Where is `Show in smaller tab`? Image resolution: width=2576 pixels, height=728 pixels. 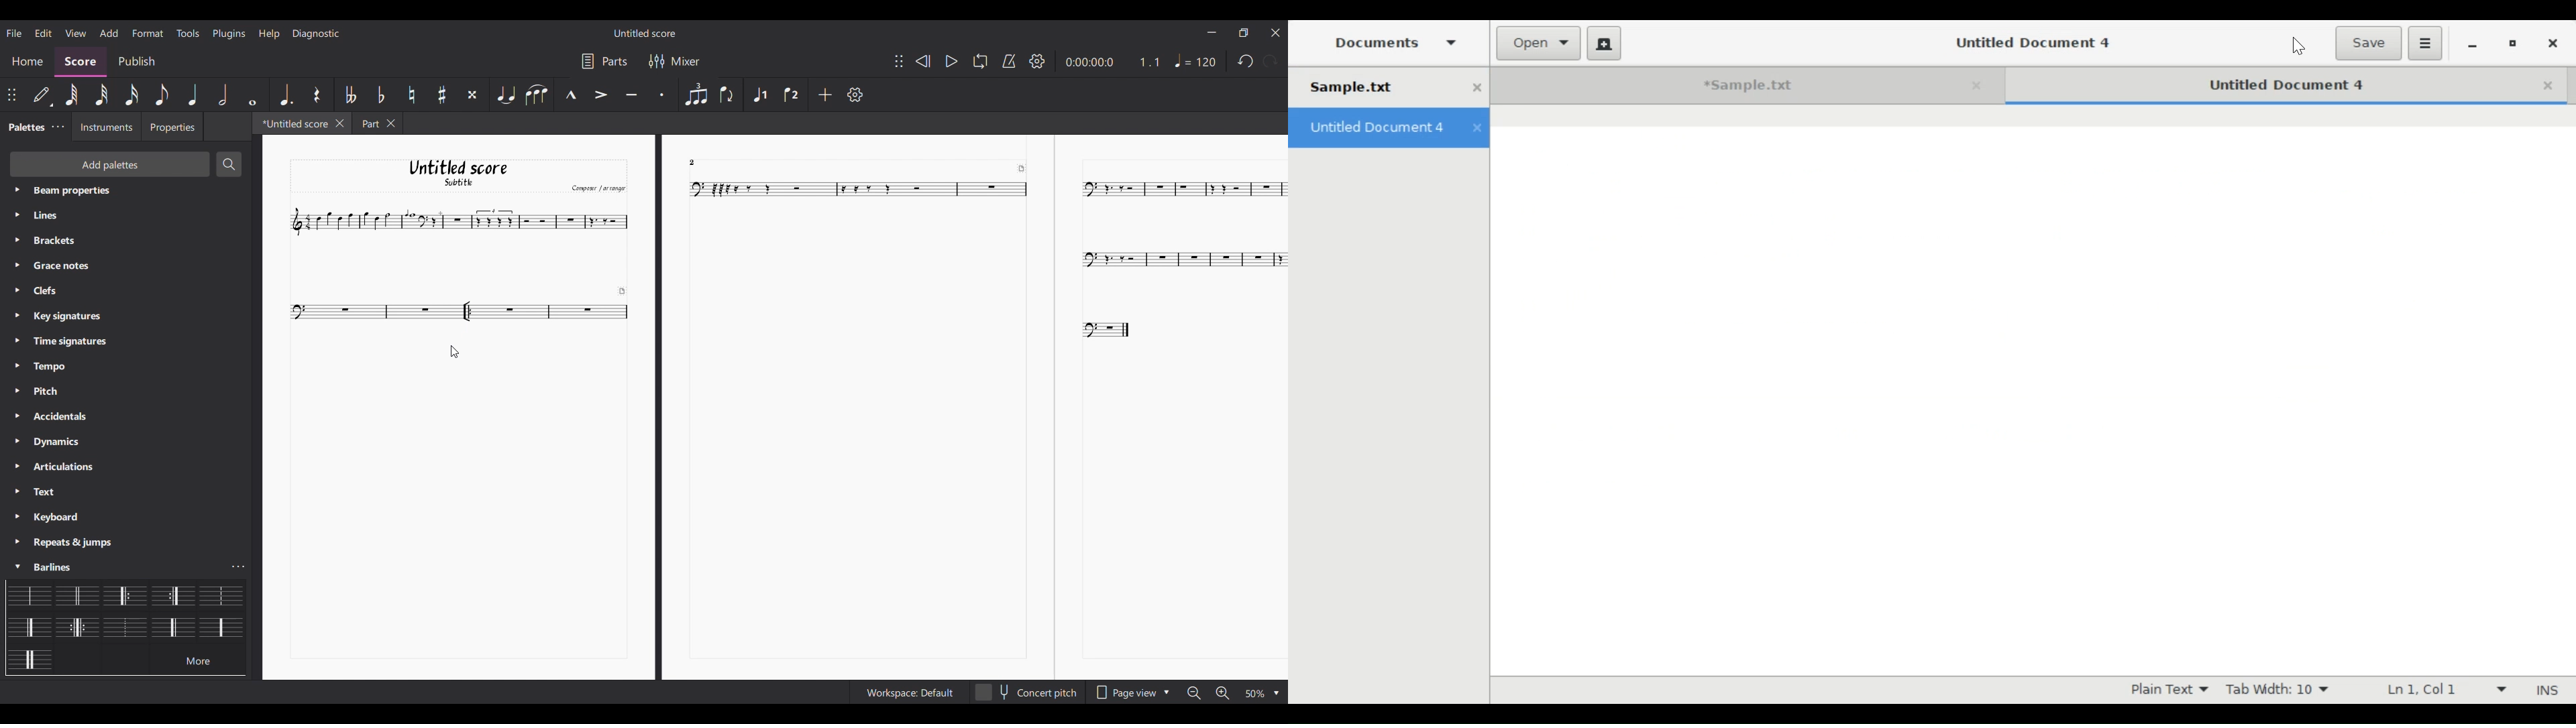 Show in smaller tab is located at coordinates (1244, 33).